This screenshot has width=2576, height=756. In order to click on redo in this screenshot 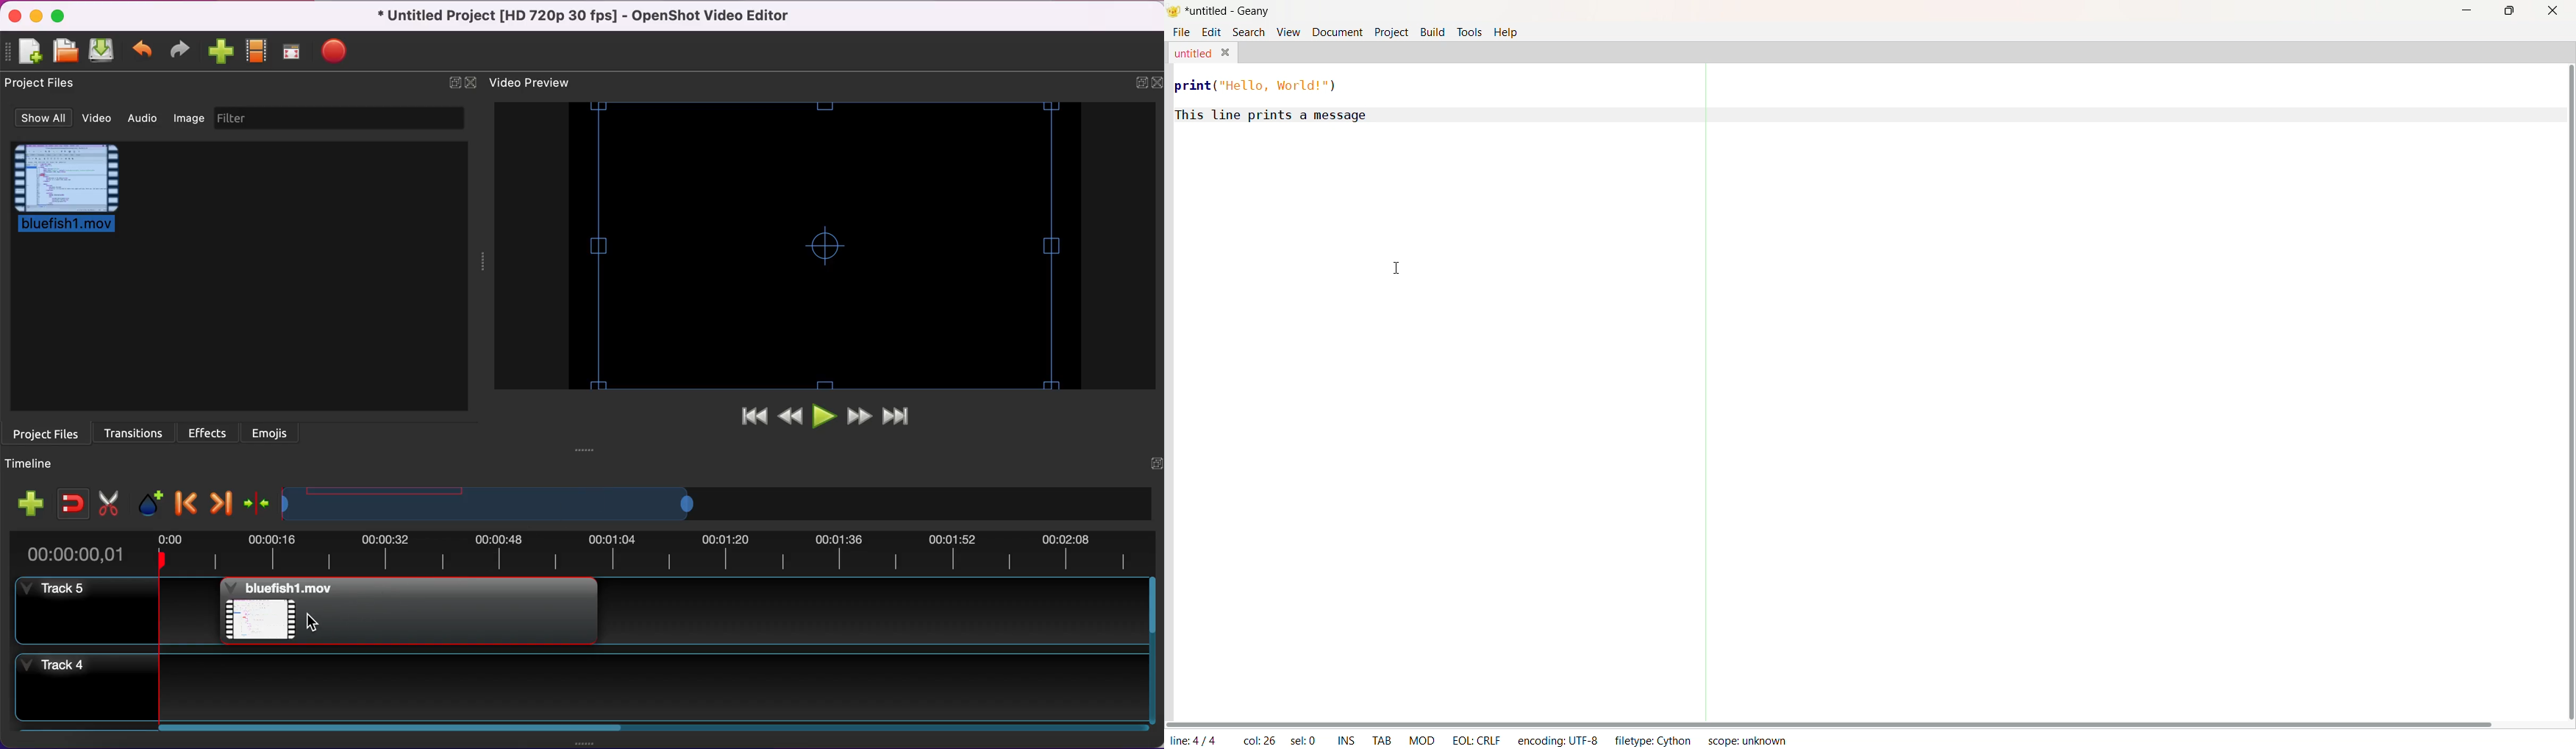, I will do `click(180, 51)`.